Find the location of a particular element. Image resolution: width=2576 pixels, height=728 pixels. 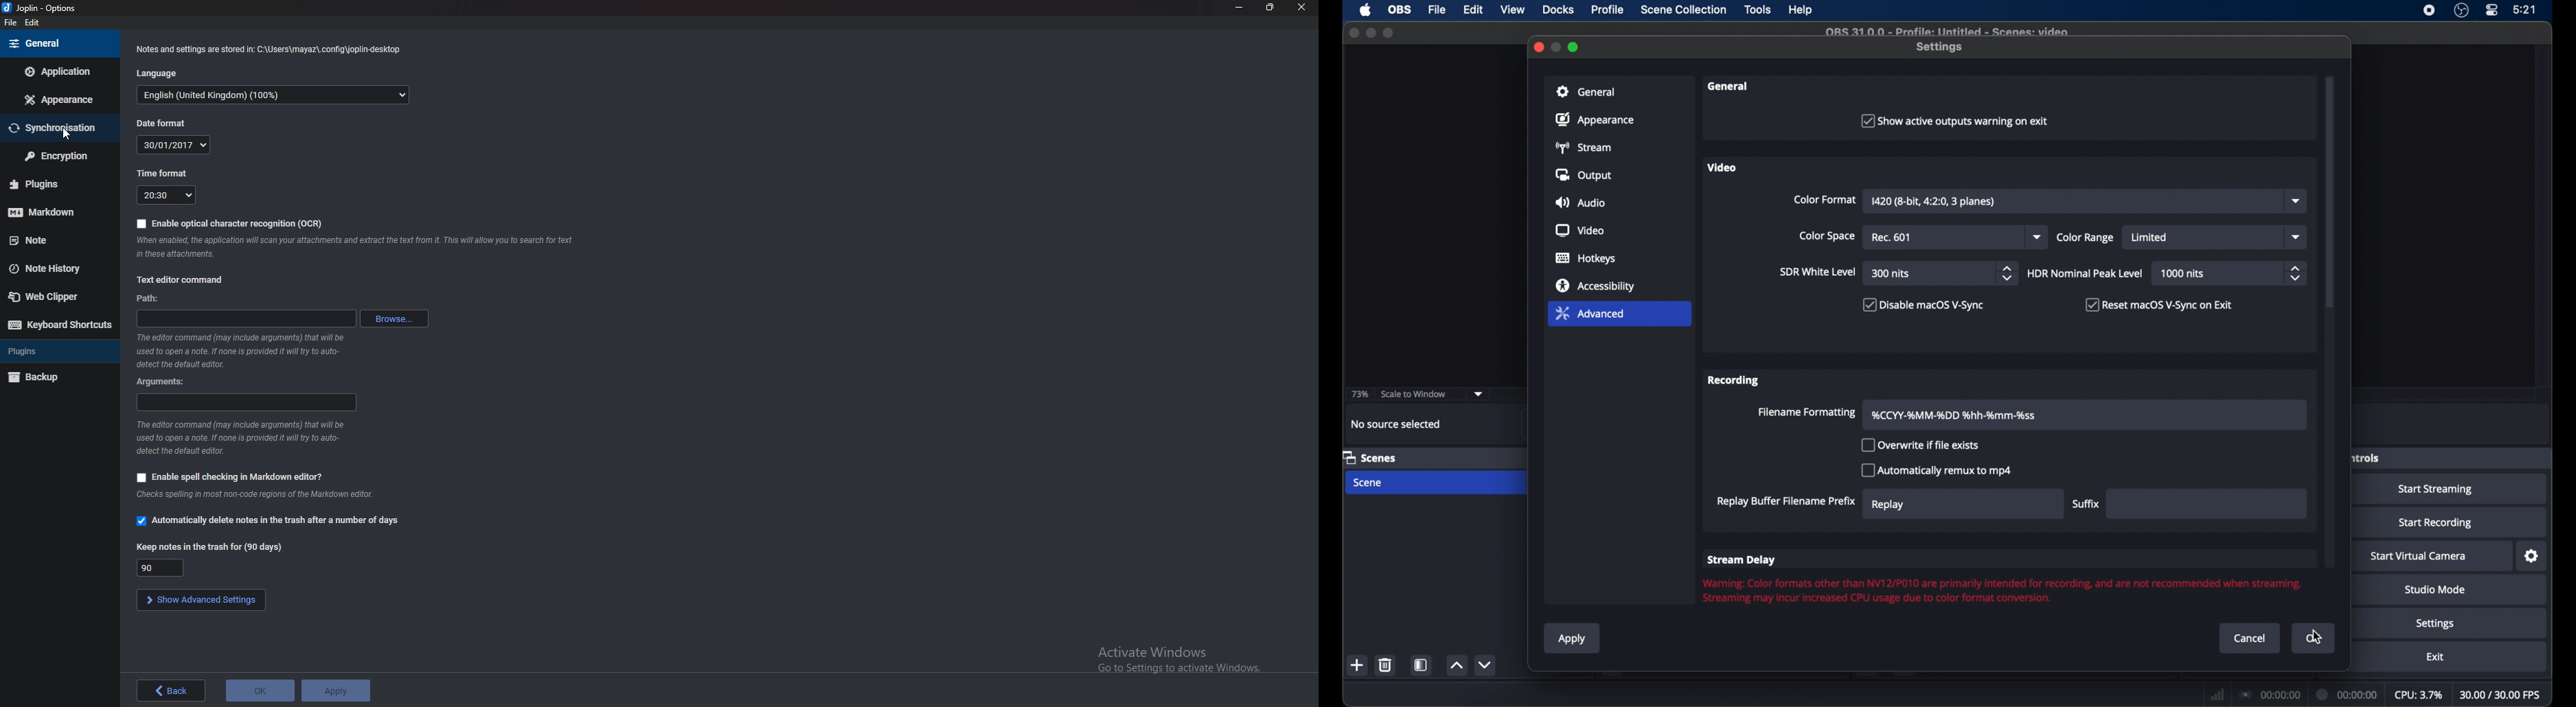

cancel is located at coordinates (2251, 639).